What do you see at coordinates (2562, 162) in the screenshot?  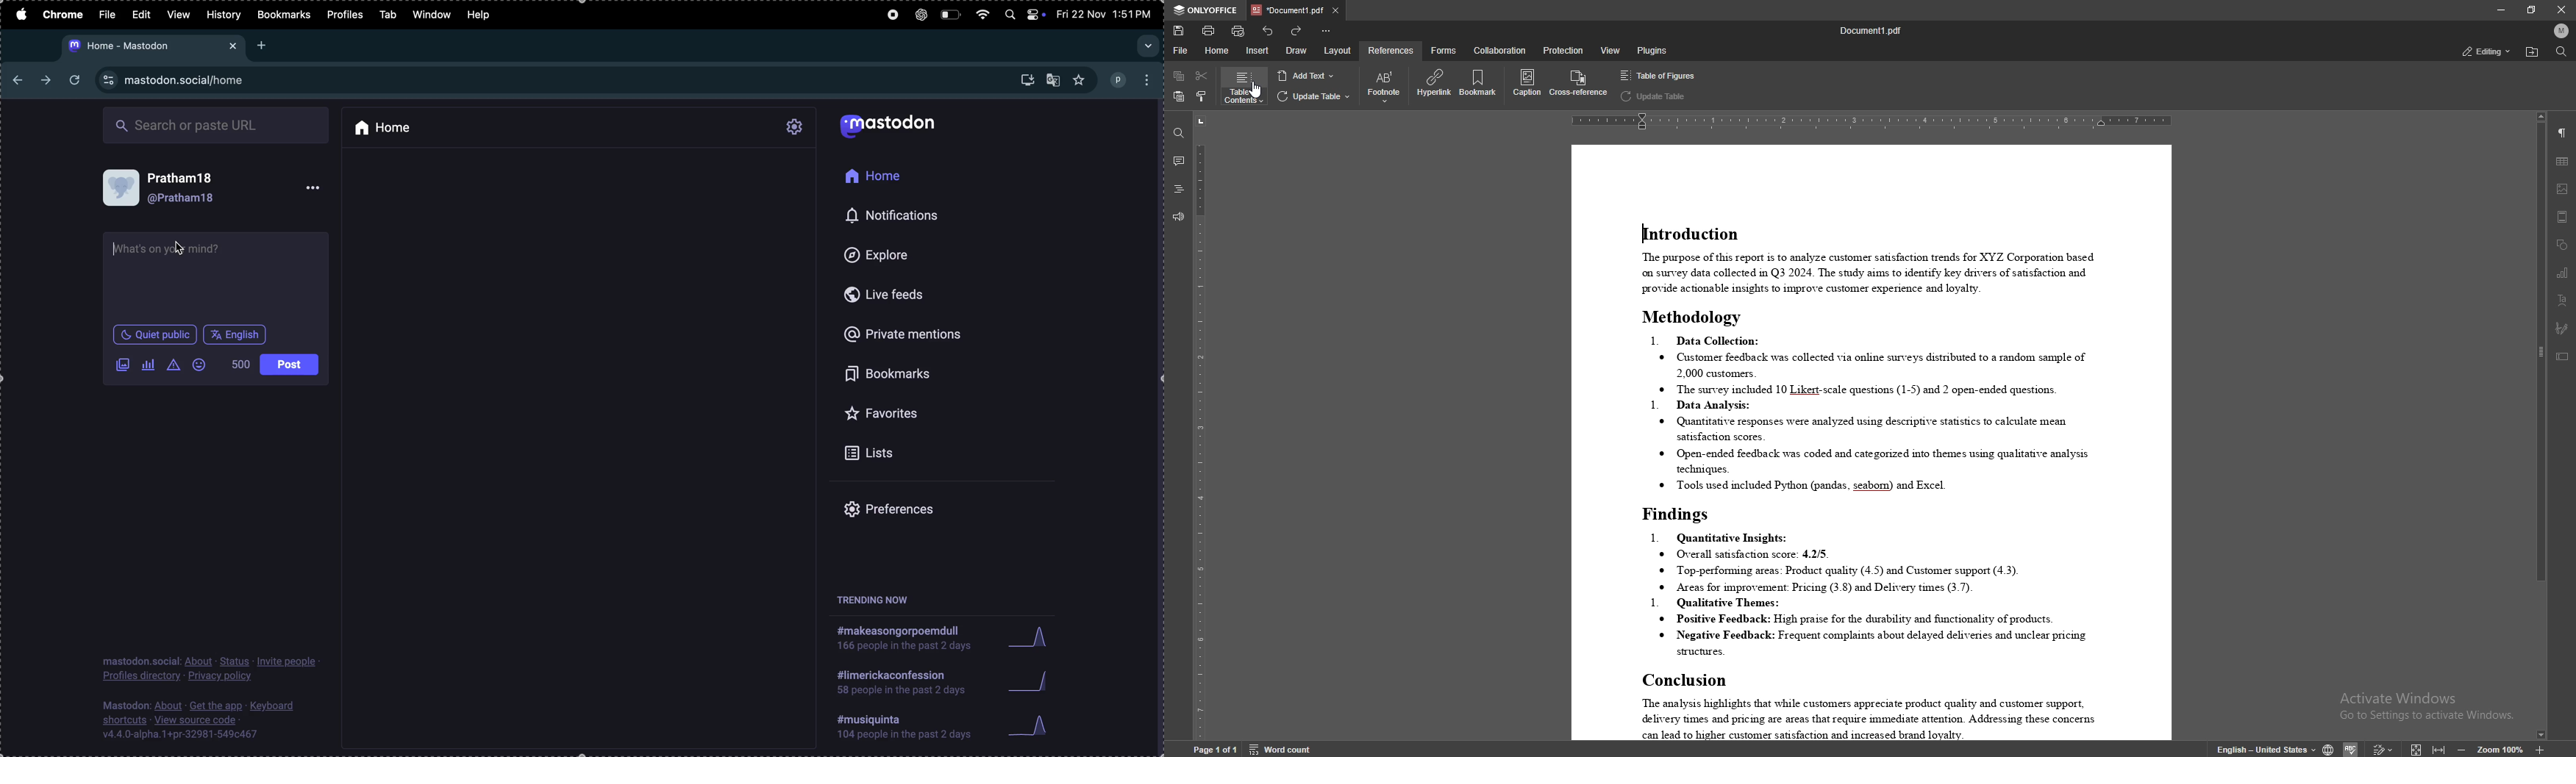 I see `table` at bounding box center [2562, 162].